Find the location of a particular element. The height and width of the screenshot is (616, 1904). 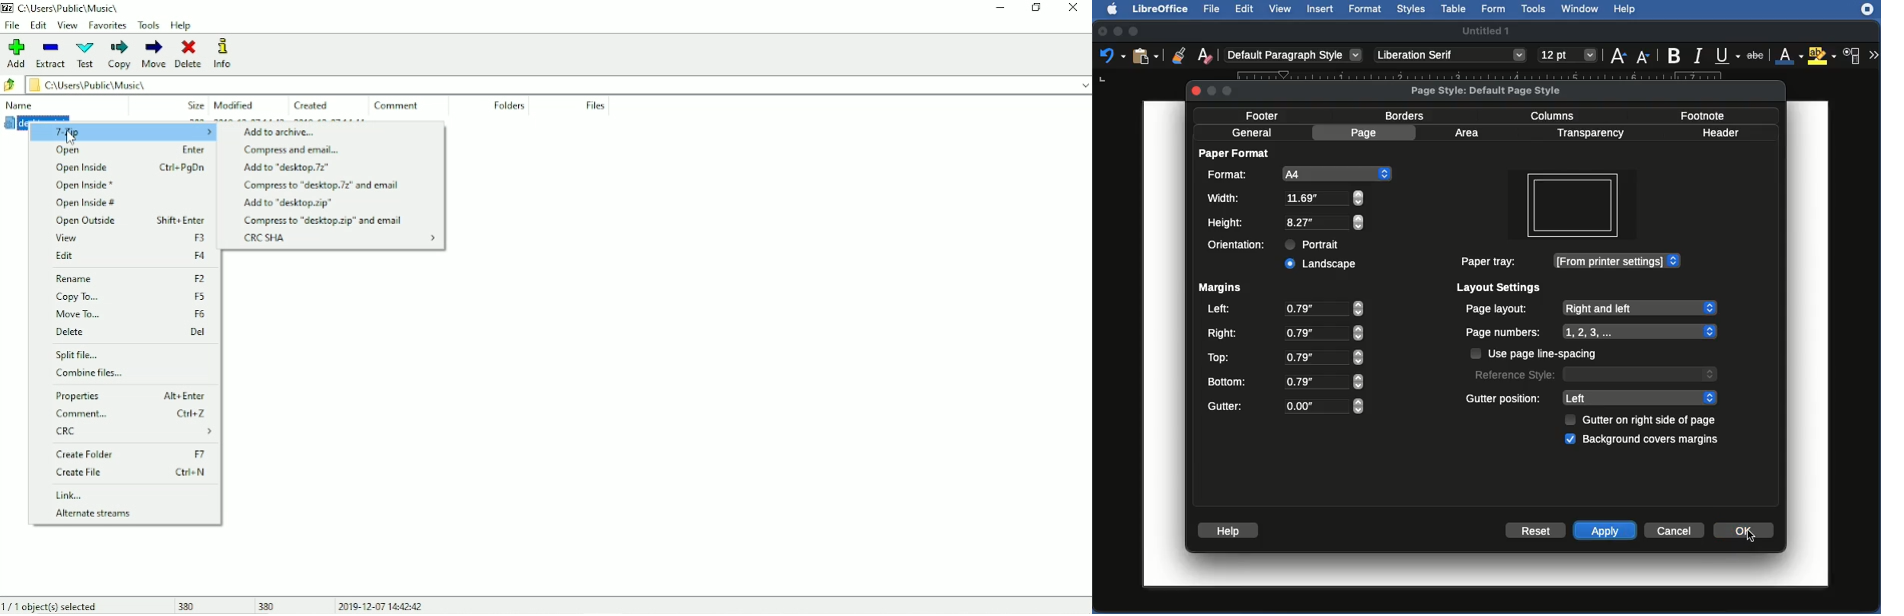

Help is located at coordinates (1628, 9).